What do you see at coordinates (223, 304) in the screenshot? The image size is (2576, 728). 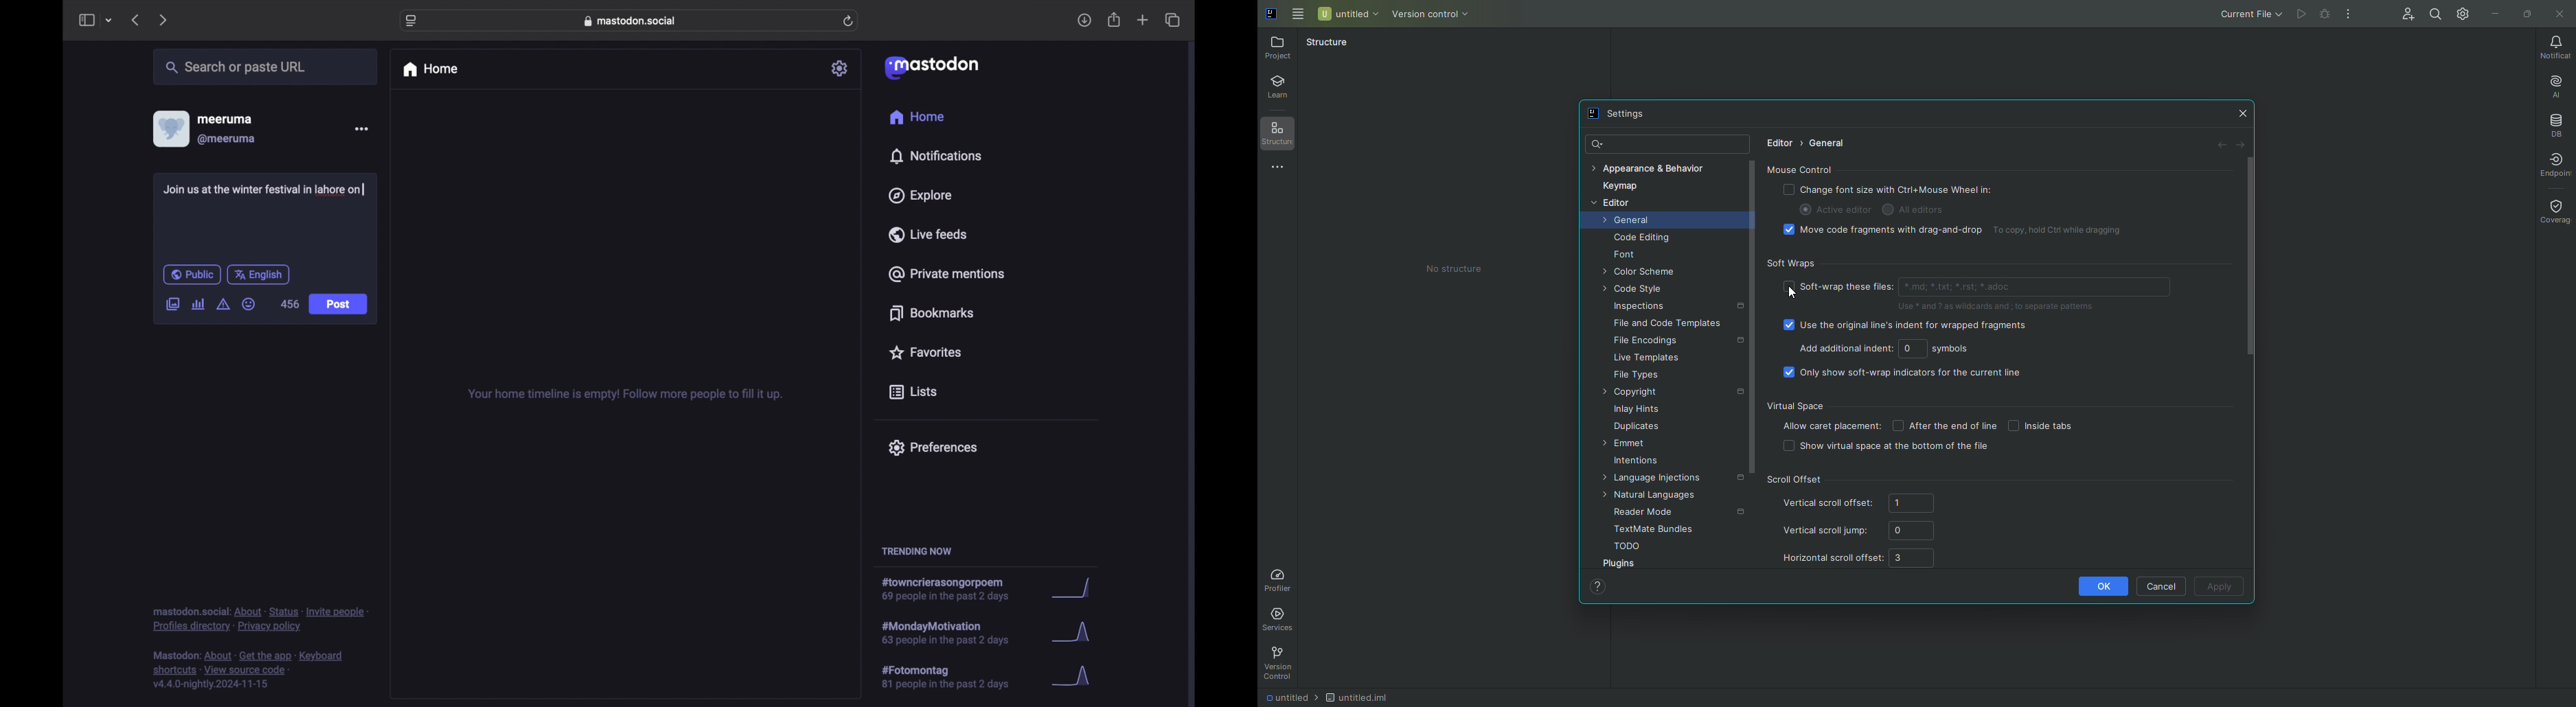 I see `add content warning` at bounding box center [223, 304].